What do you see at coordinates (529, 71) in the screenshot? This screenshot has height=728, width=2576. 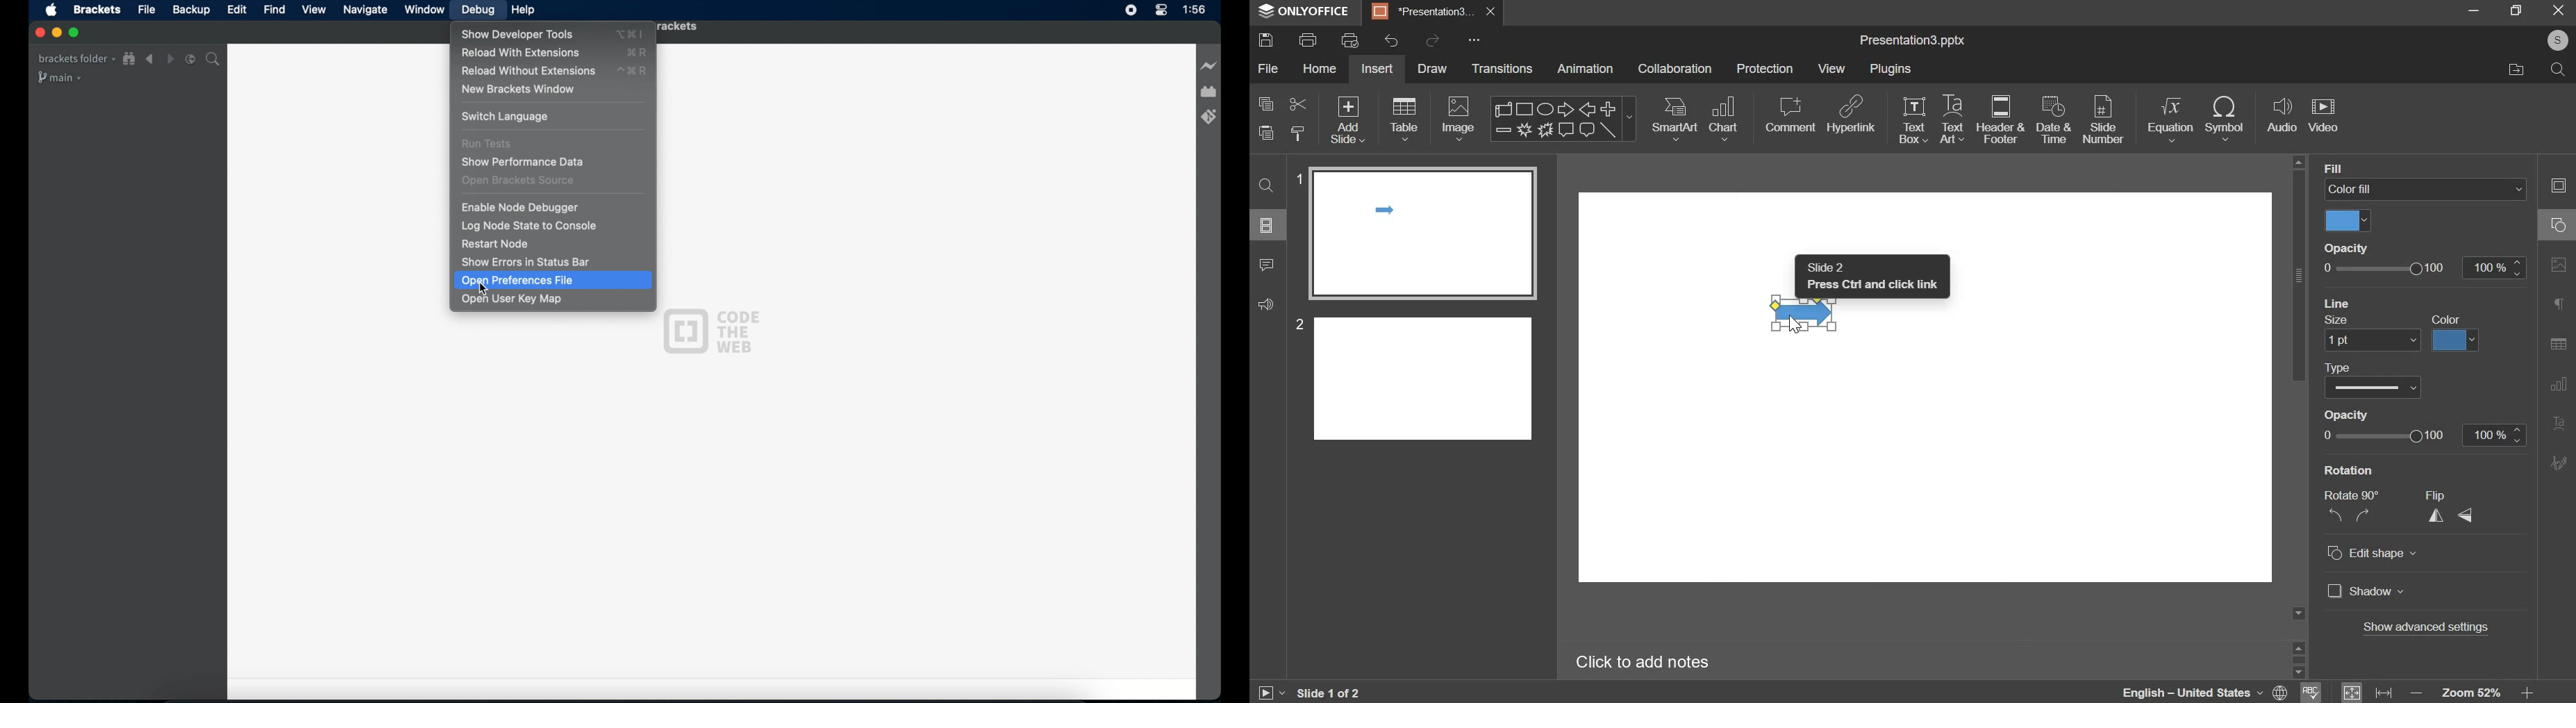 I see `reload without extensions` at bounding box center [529, 71].